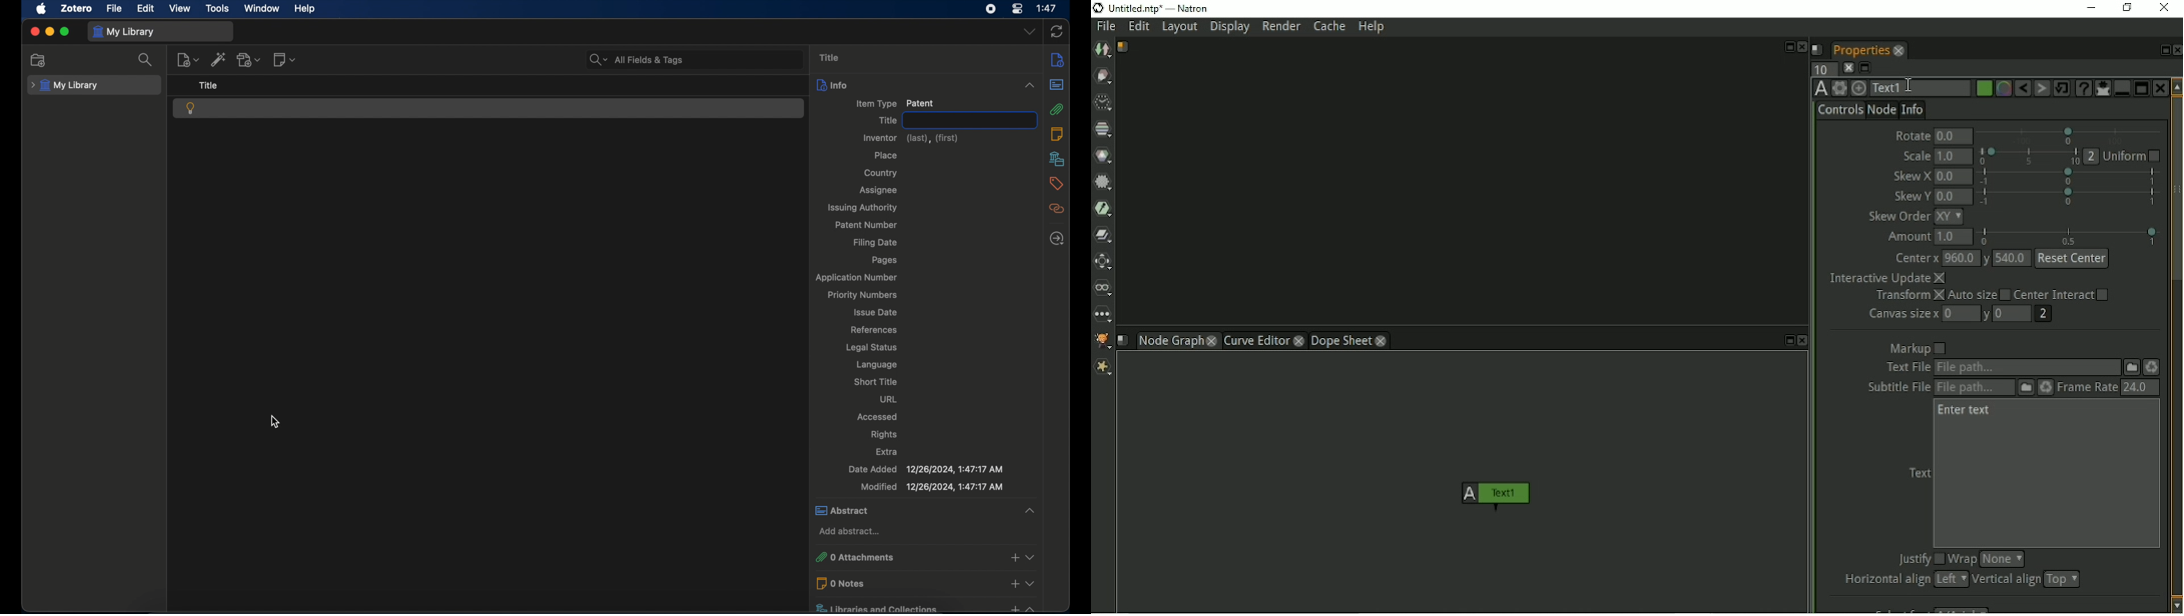 This screenshot has width=2184, height=616. What do you see at coordinates (1034, 557) in the screenshot?
I see `Collapse or expand ` at bounding box center [1034, 557].